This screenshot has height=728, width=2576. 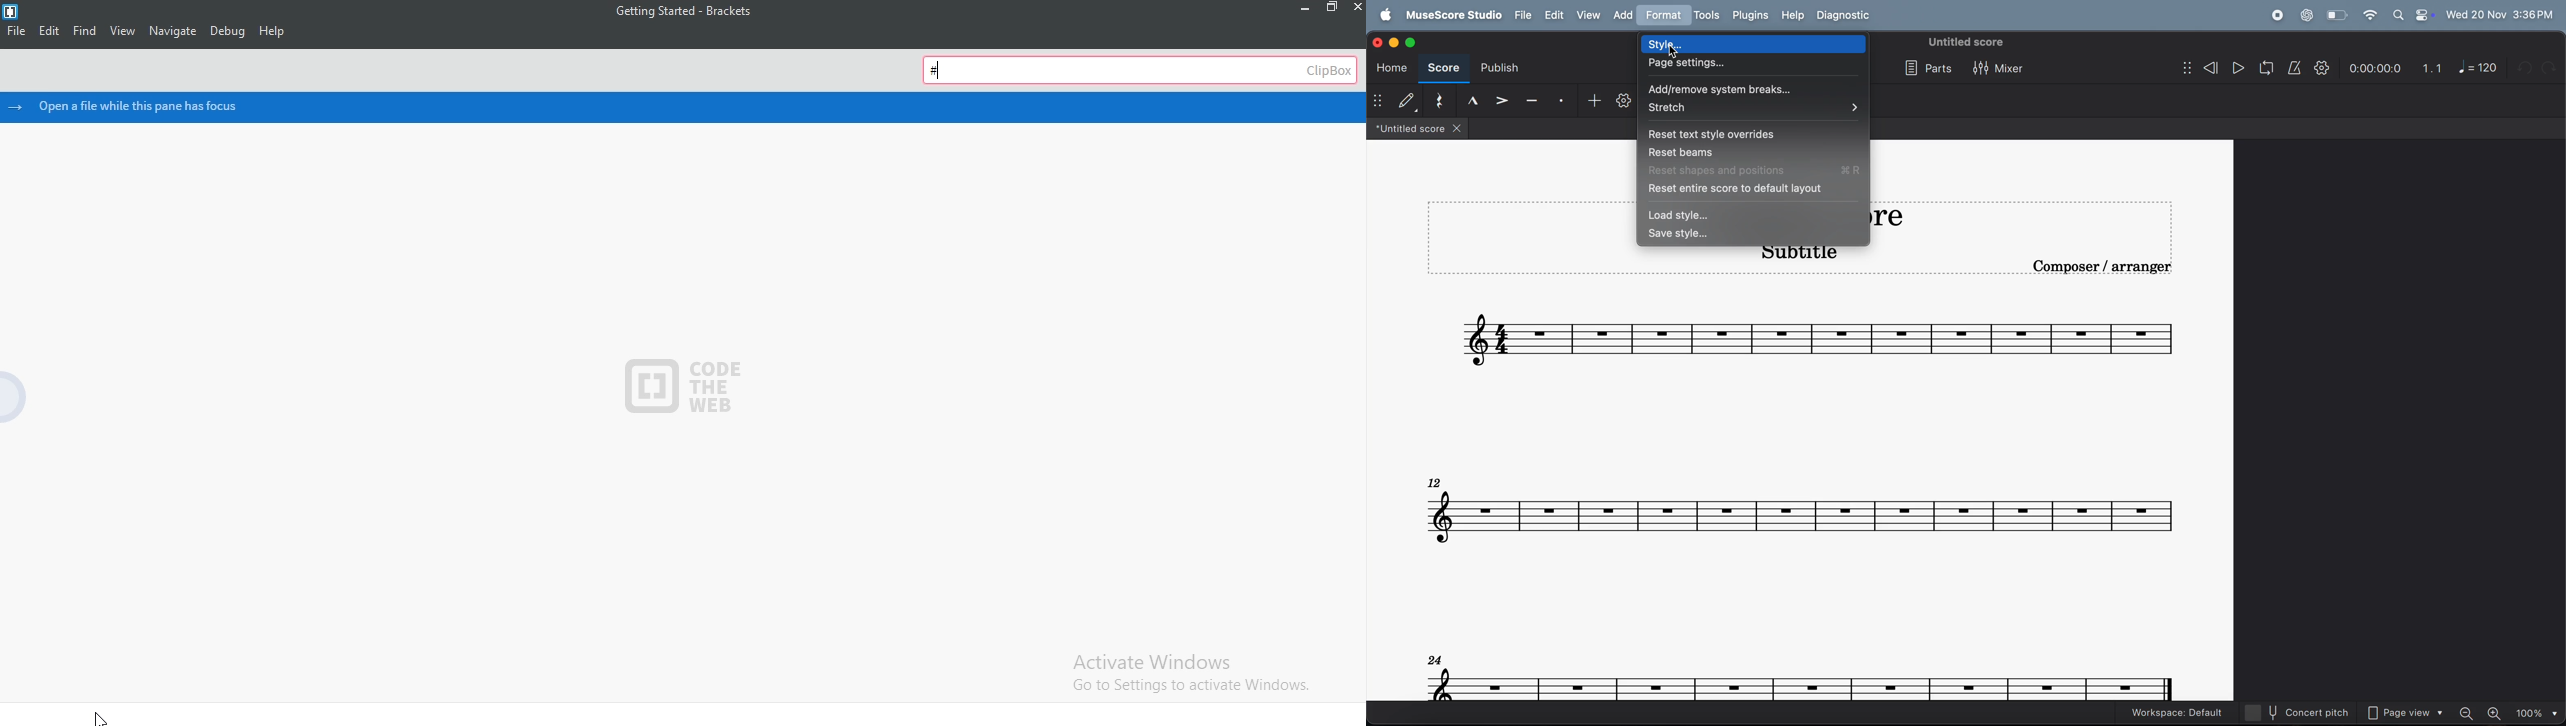 What do you see at coordinates (1395, 101) in the screenshot?
I see `step time` at bounding box center [1395, 101].